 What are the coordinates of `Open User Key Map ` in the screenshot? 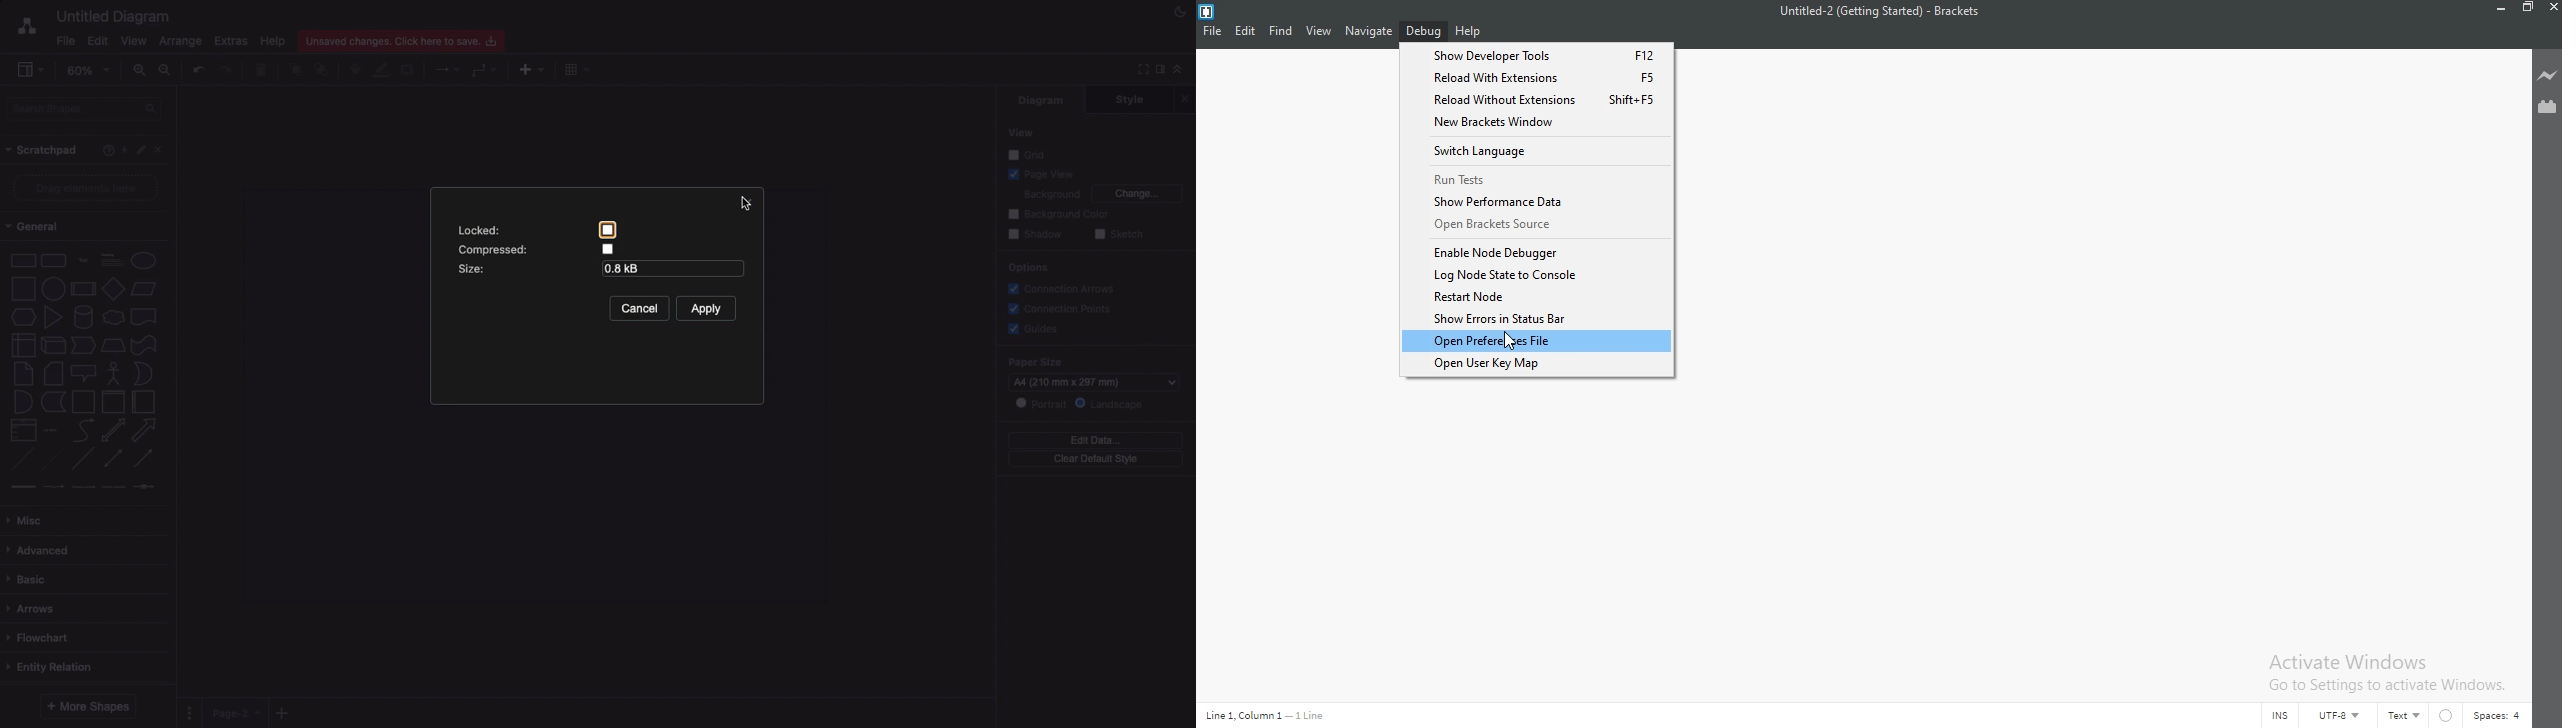 It's located at (1536, 364).